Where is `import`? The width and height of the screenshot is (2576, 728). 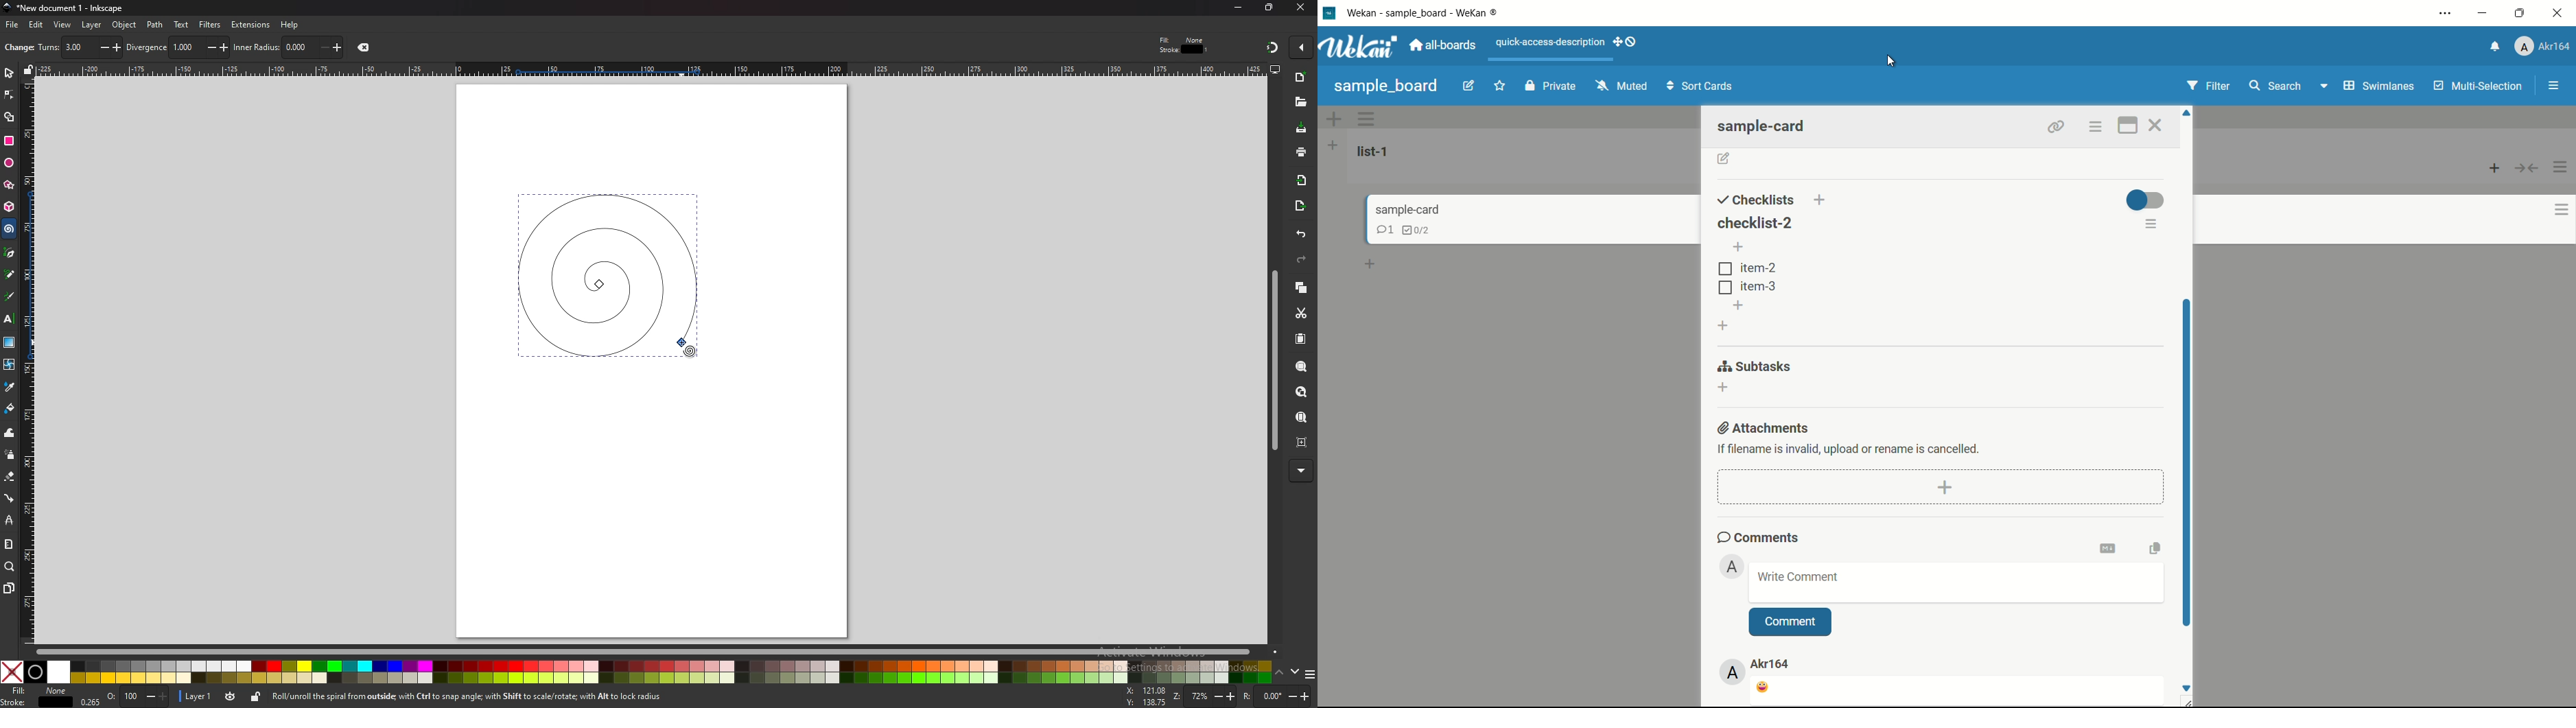
import is located at coordinates (1301, 180).